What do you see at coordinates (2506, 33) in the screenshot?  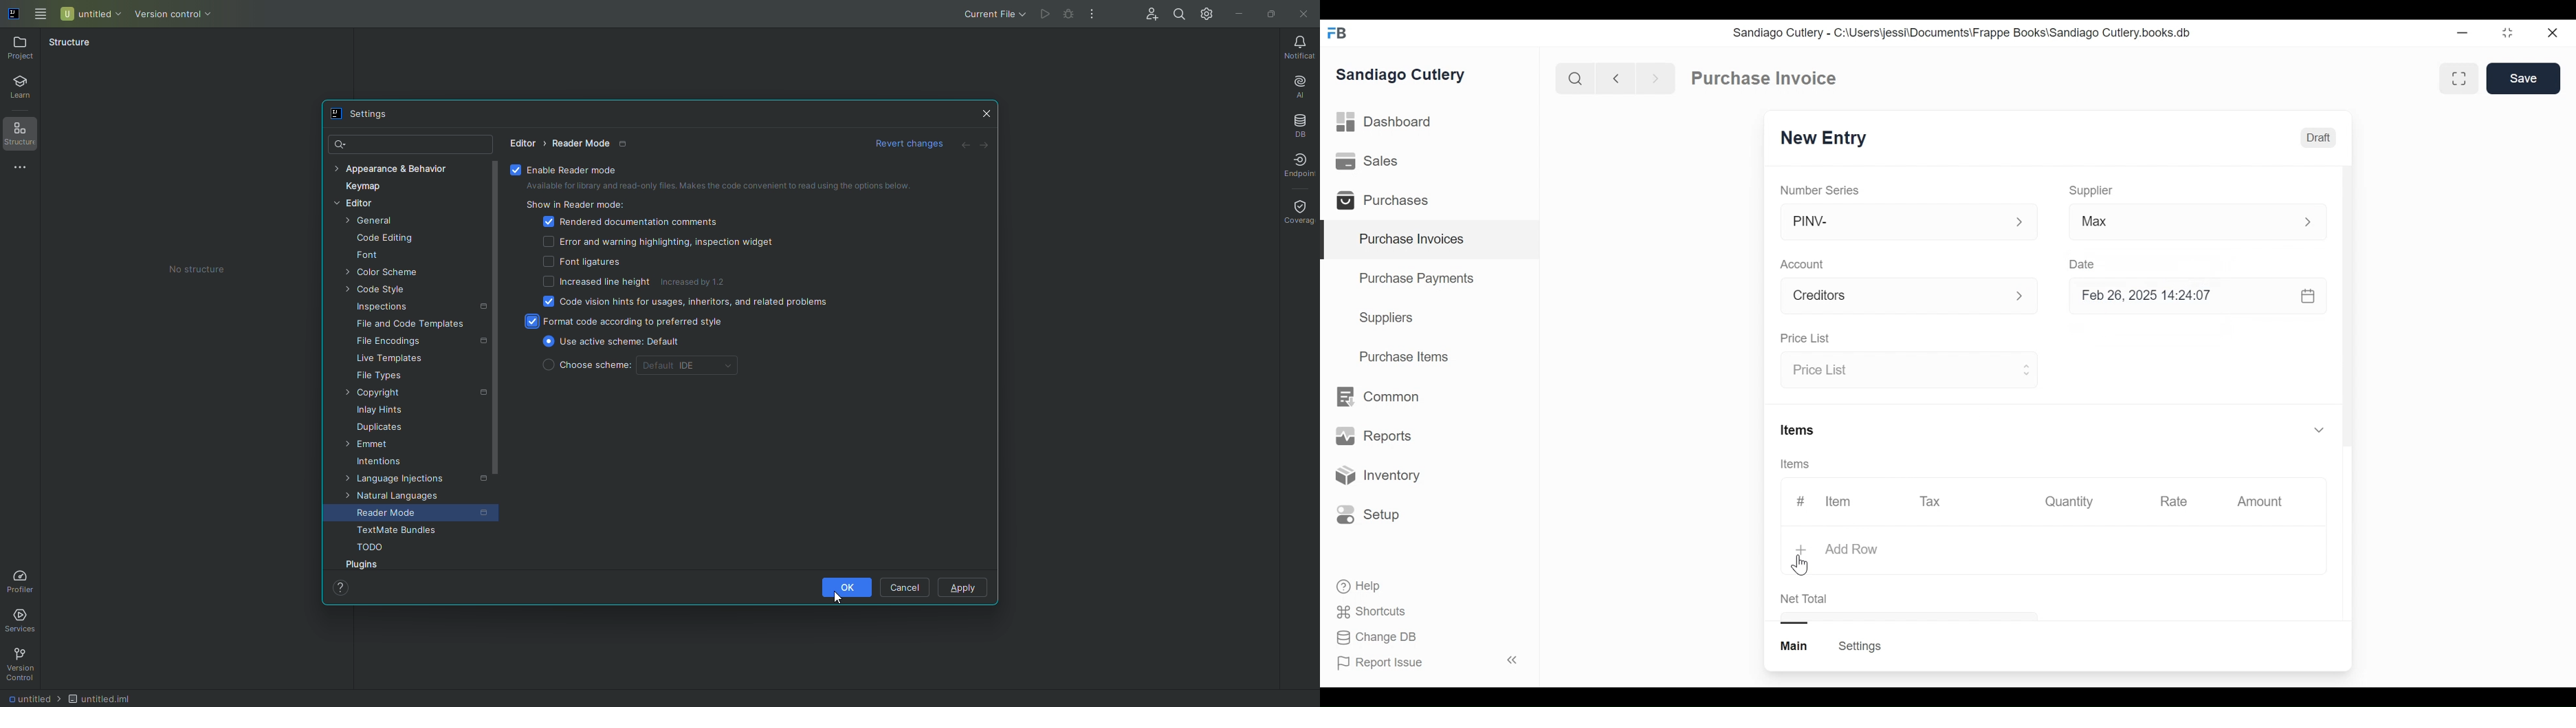 I see `restore` at bounding box center [2506, 33].